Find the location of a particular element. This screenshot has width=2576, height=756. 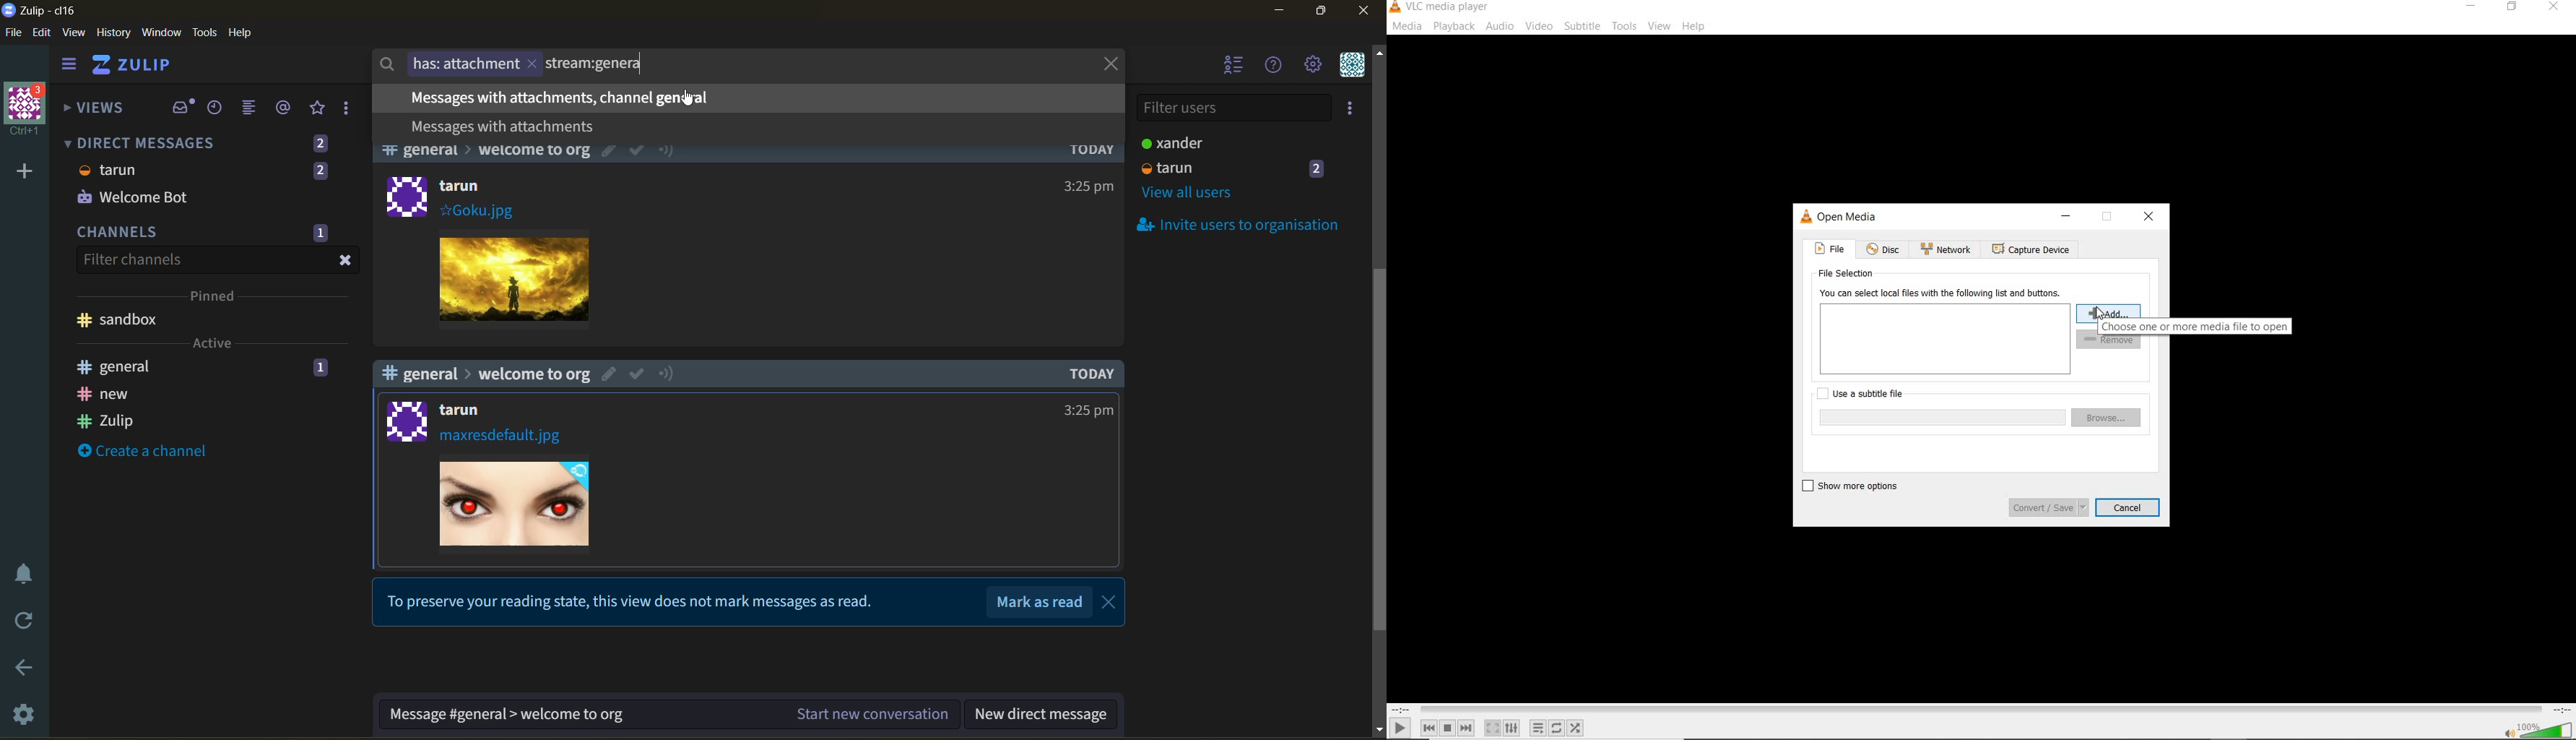

new direct message is located at coordinates (1040, 715).